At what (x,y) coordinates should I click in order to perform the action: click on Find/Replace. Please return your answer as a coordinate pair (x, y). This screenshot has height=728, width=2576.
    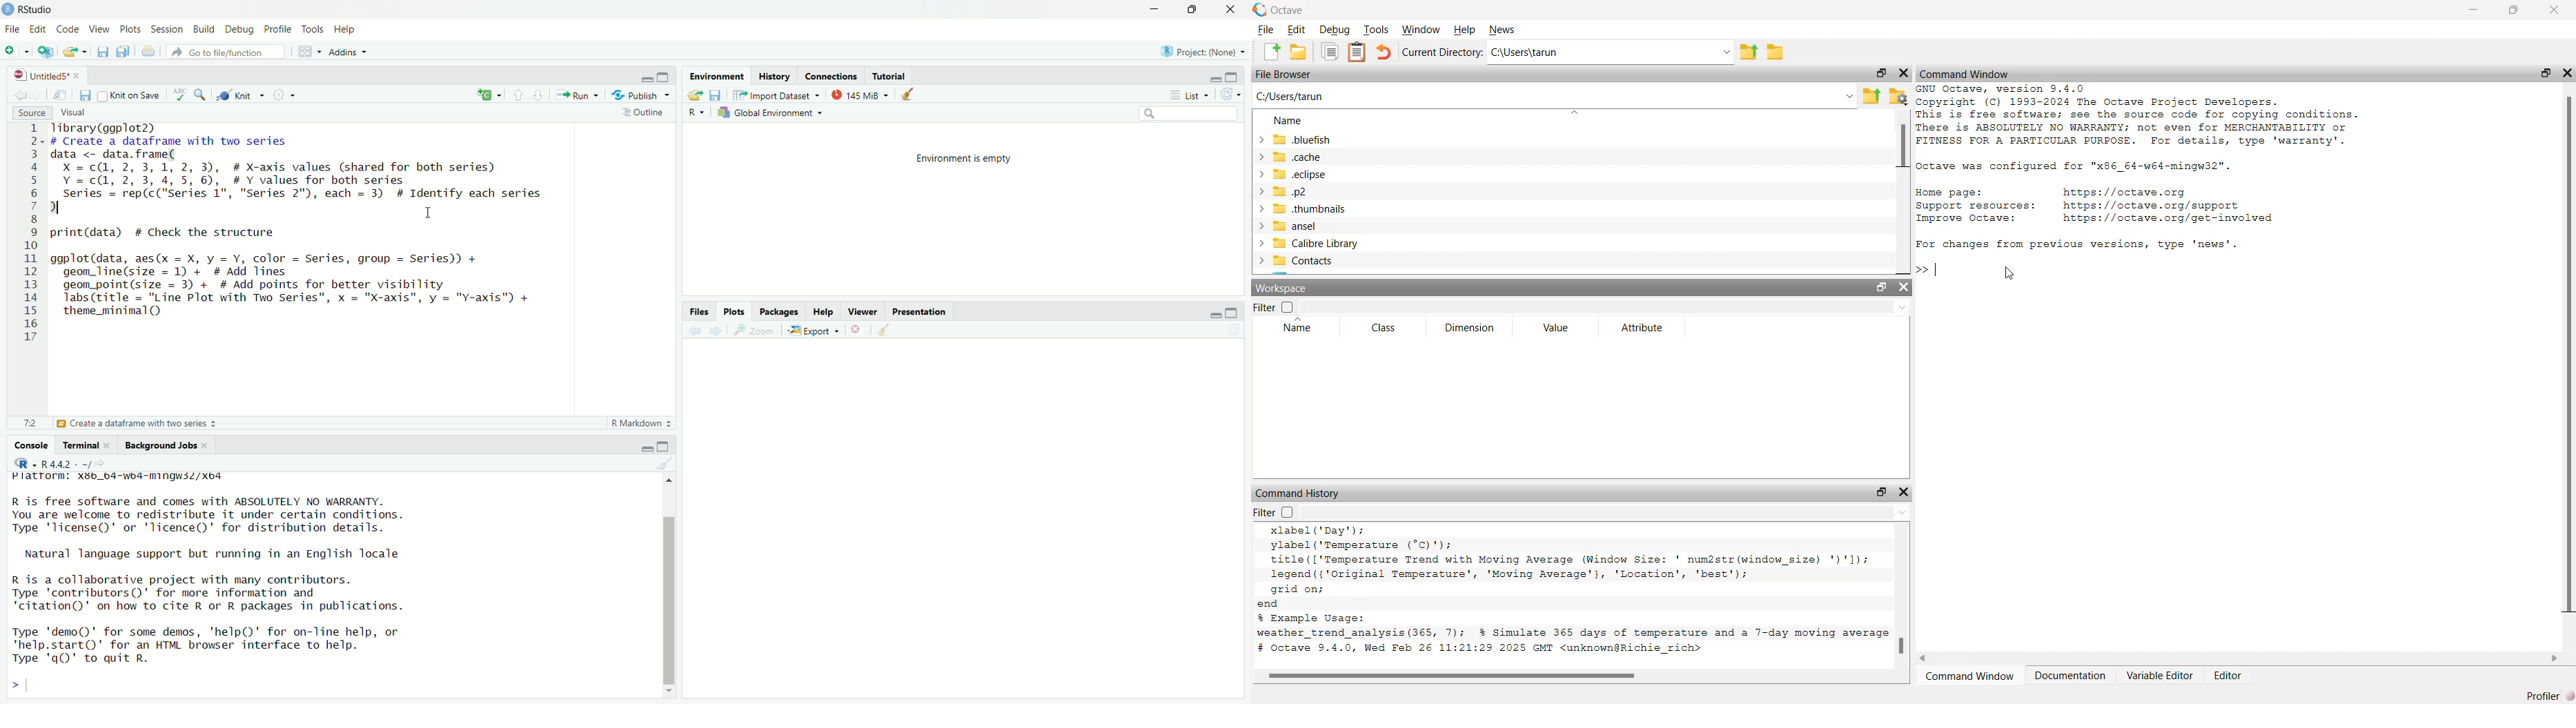
    Looking at the image, I should click on (200, 96).